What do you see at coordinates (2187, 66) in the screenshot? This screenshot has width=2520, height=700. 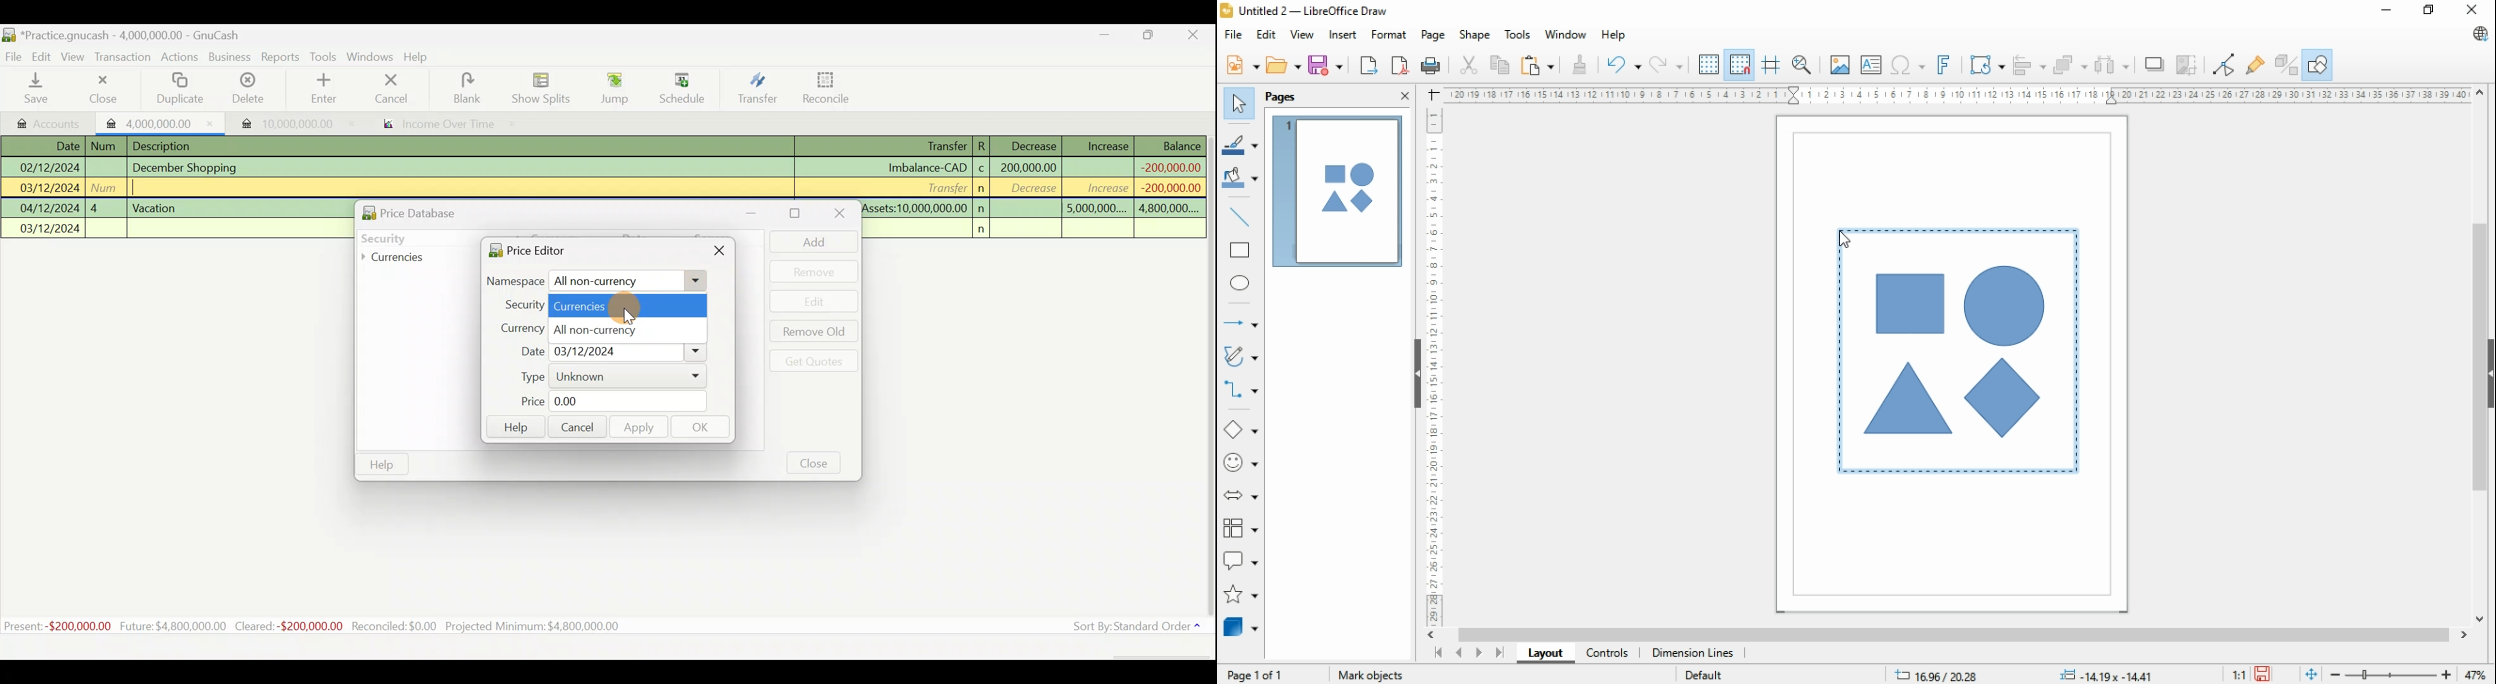 I see `crop` at bounding box center [2187, 66].